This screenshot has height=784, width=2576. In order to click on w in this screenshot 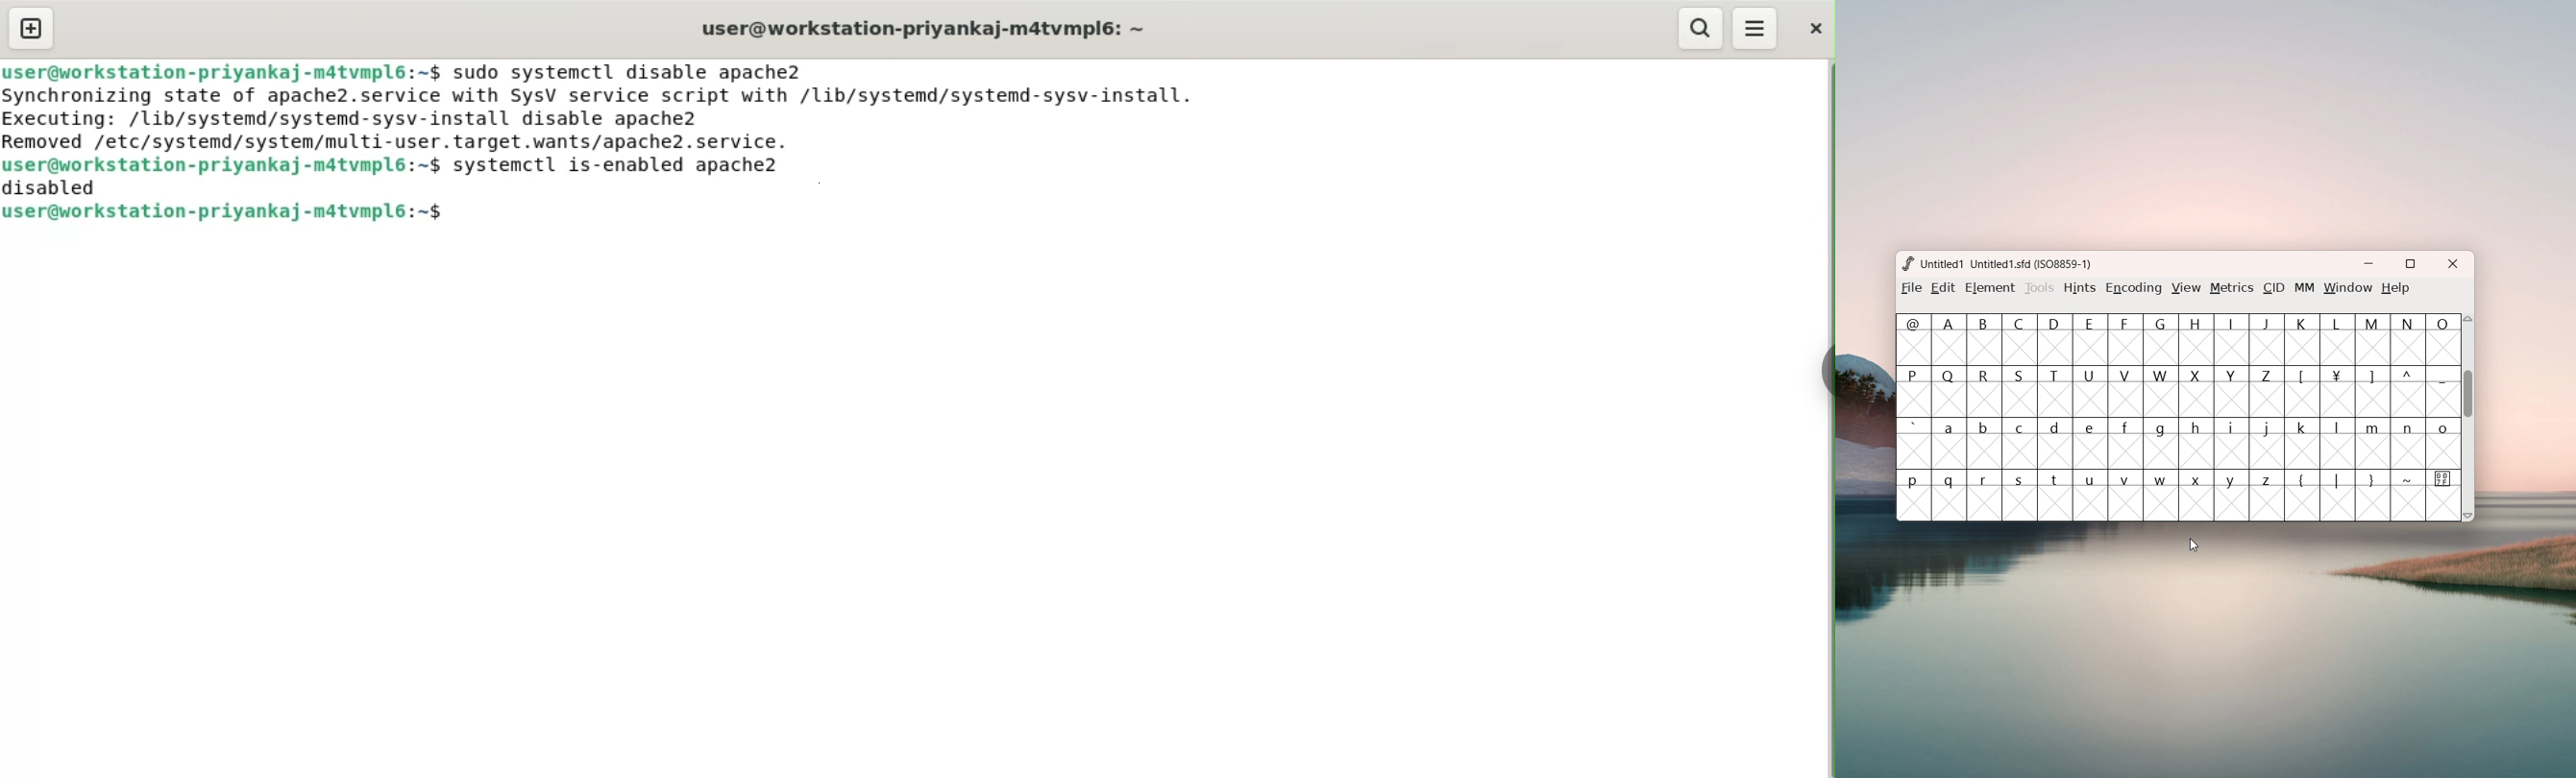, I will do `click(2162, 496)`.